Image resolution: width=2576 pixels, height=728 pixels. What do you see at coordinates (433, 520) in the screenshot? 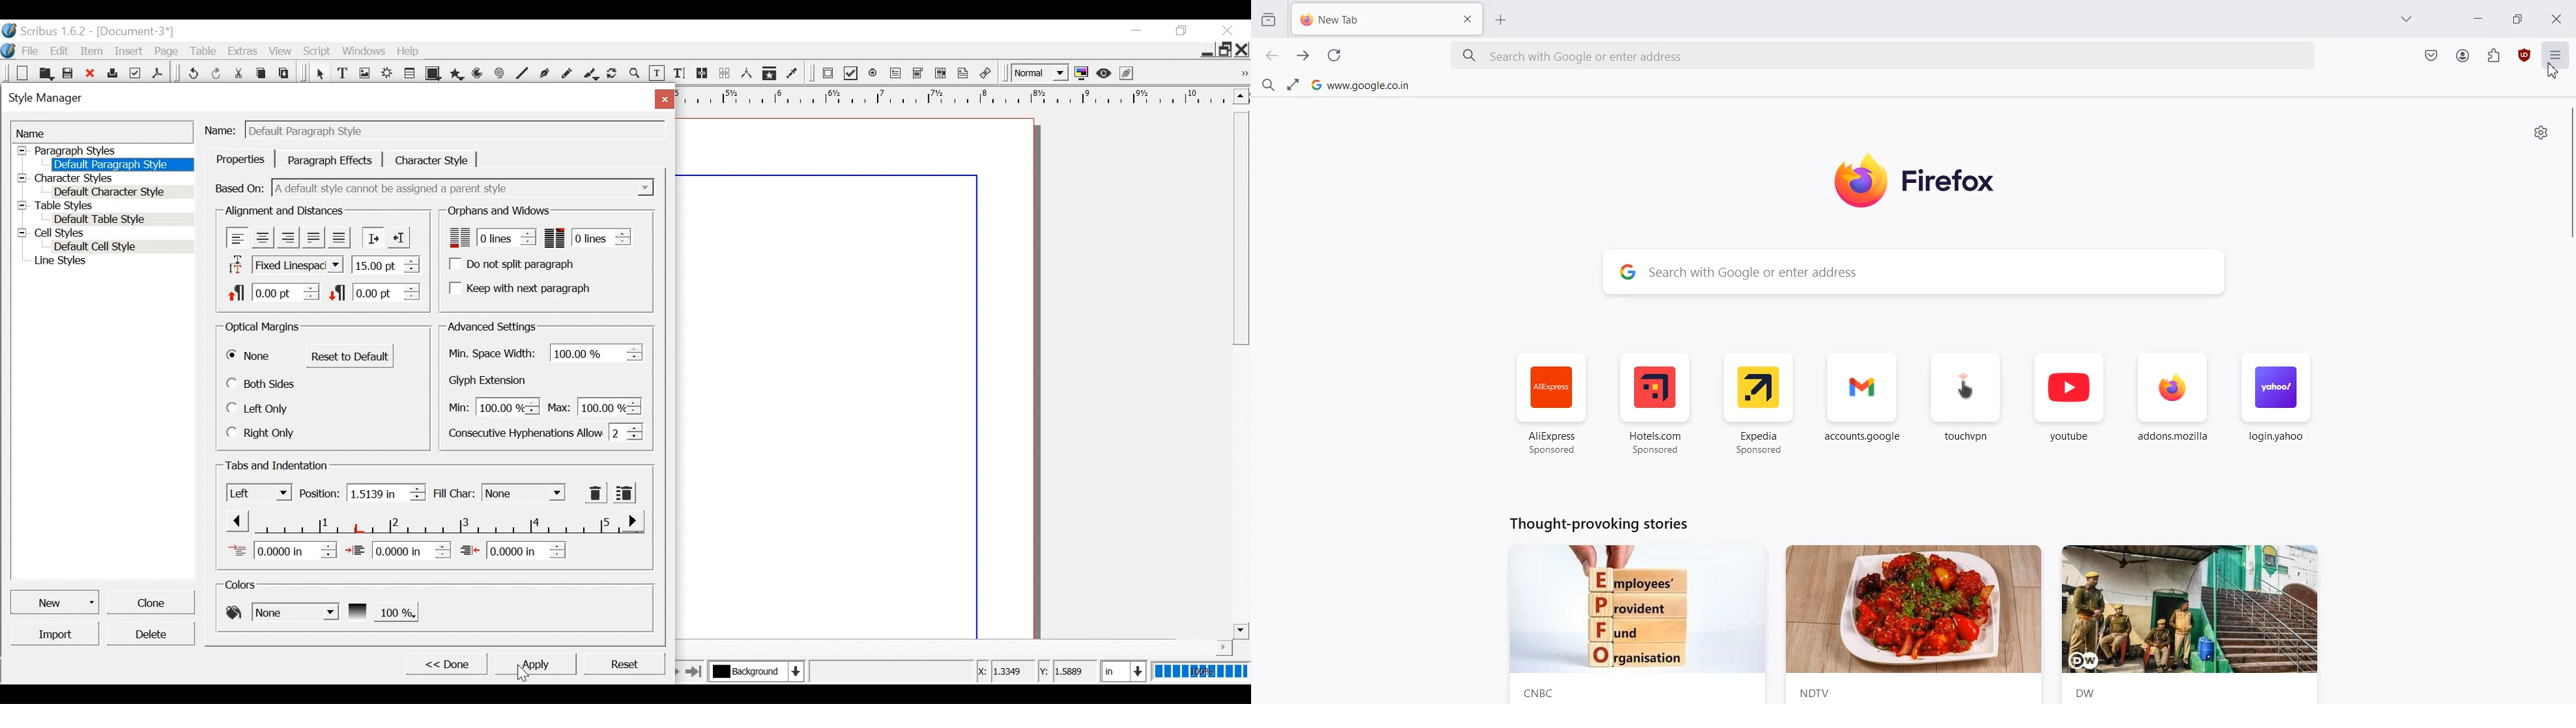
I see `Adjust Tab` at bounding box center [433, 520].